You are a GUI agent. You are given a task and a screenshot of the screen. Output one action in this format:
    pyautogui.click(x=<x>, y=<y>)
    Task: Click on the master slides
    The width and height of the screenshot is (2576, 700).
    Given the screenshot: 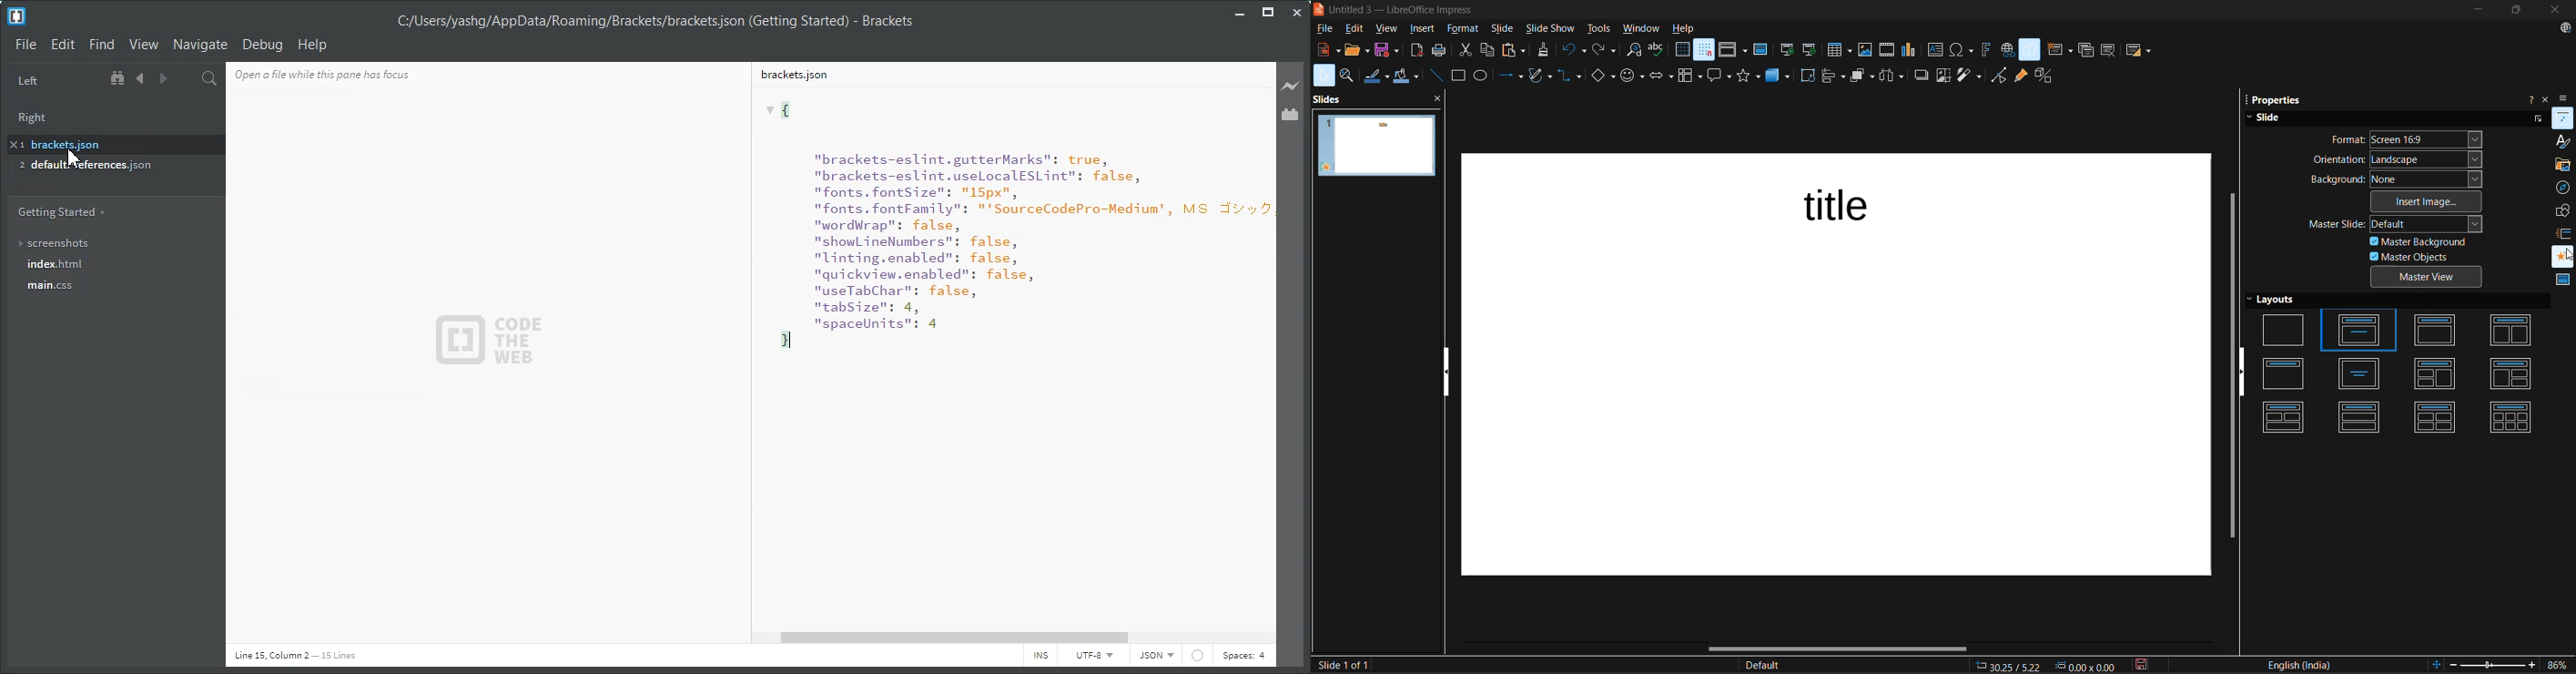 What is the action you would take?
    pyautogui.click(x=2560, y=280)
    